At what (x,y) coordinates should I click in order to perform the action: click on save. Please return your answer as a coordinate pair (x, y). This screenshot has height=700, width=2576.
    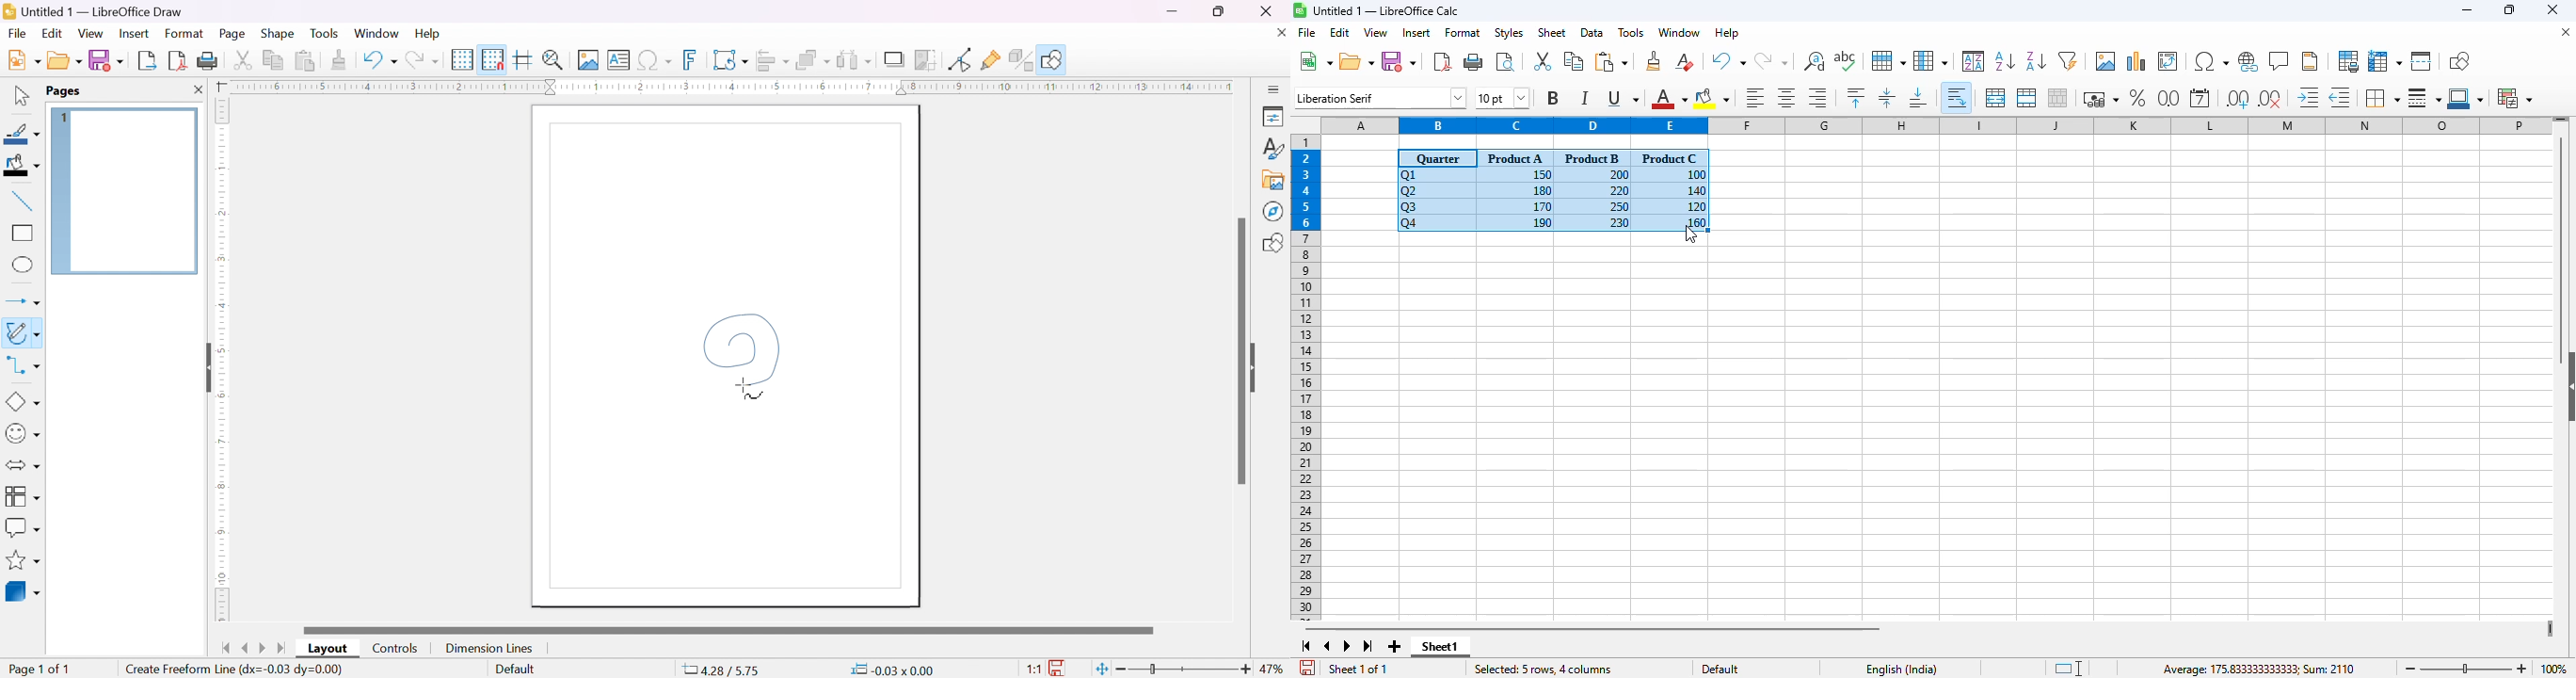
    Looking at the image, I should click on (108, 60).